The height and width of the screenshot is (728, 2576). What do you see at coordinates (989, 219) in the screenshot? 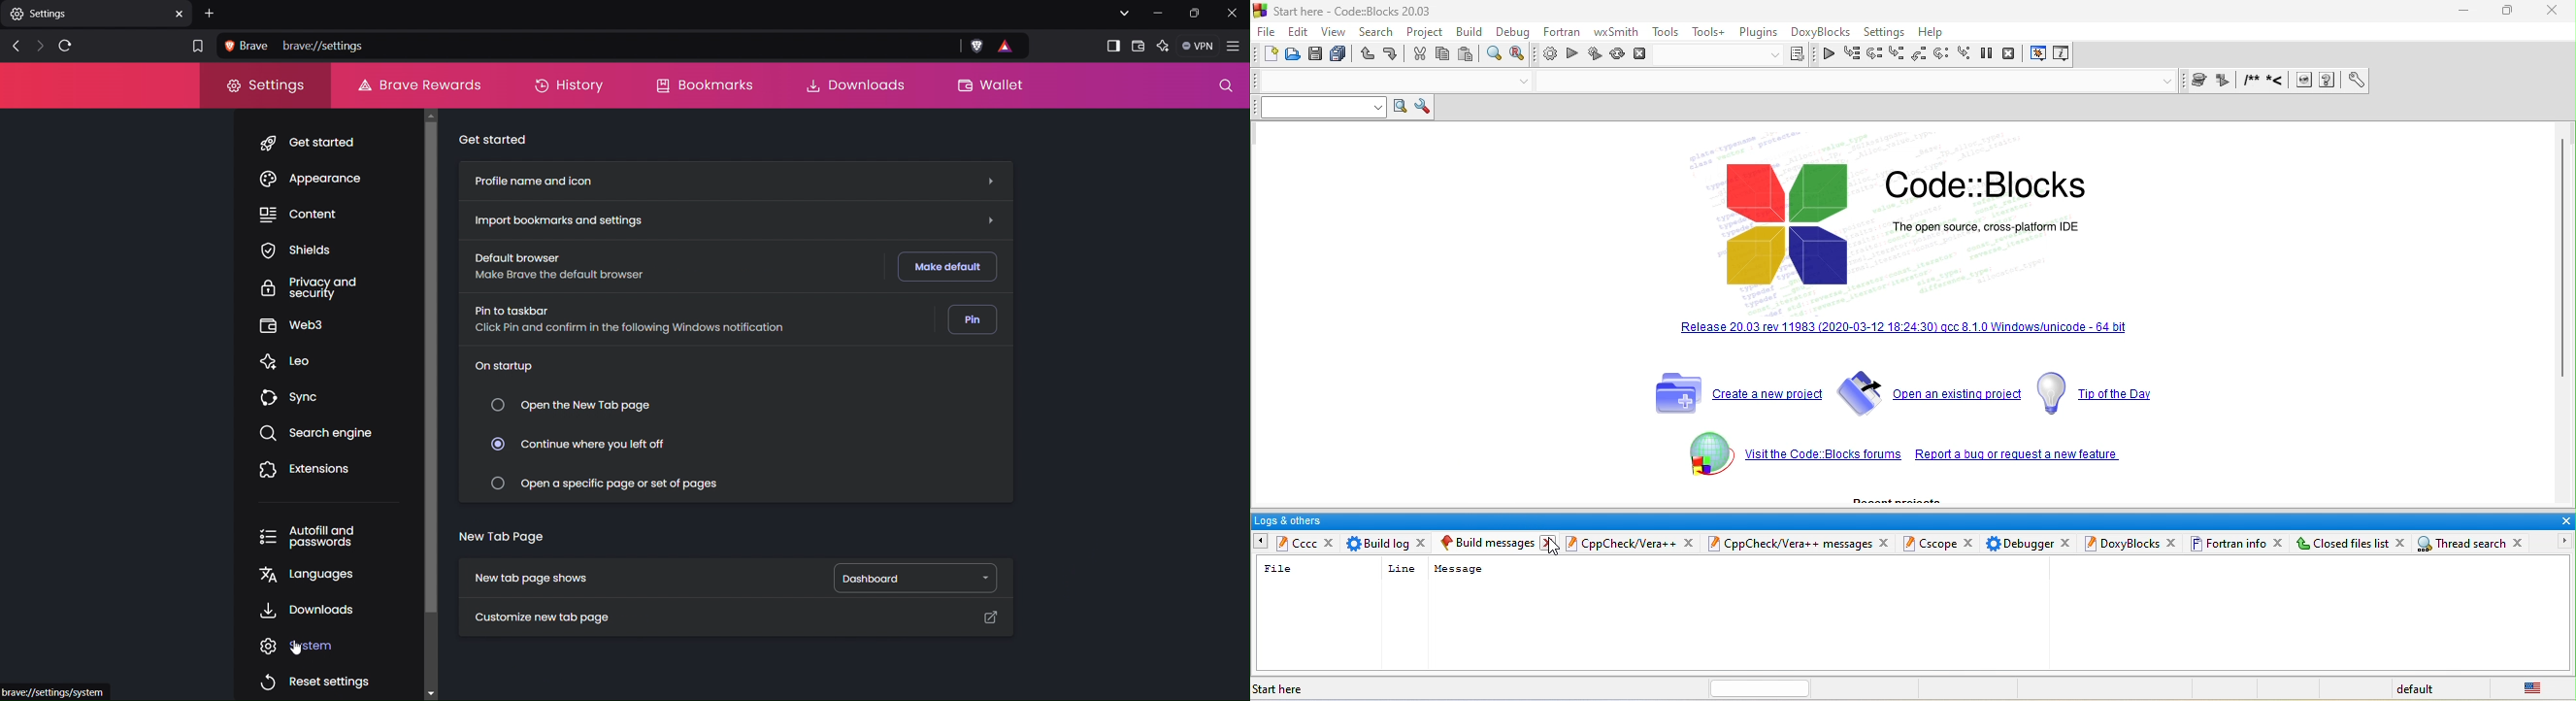
I see `` at bounding box center [989, 219].